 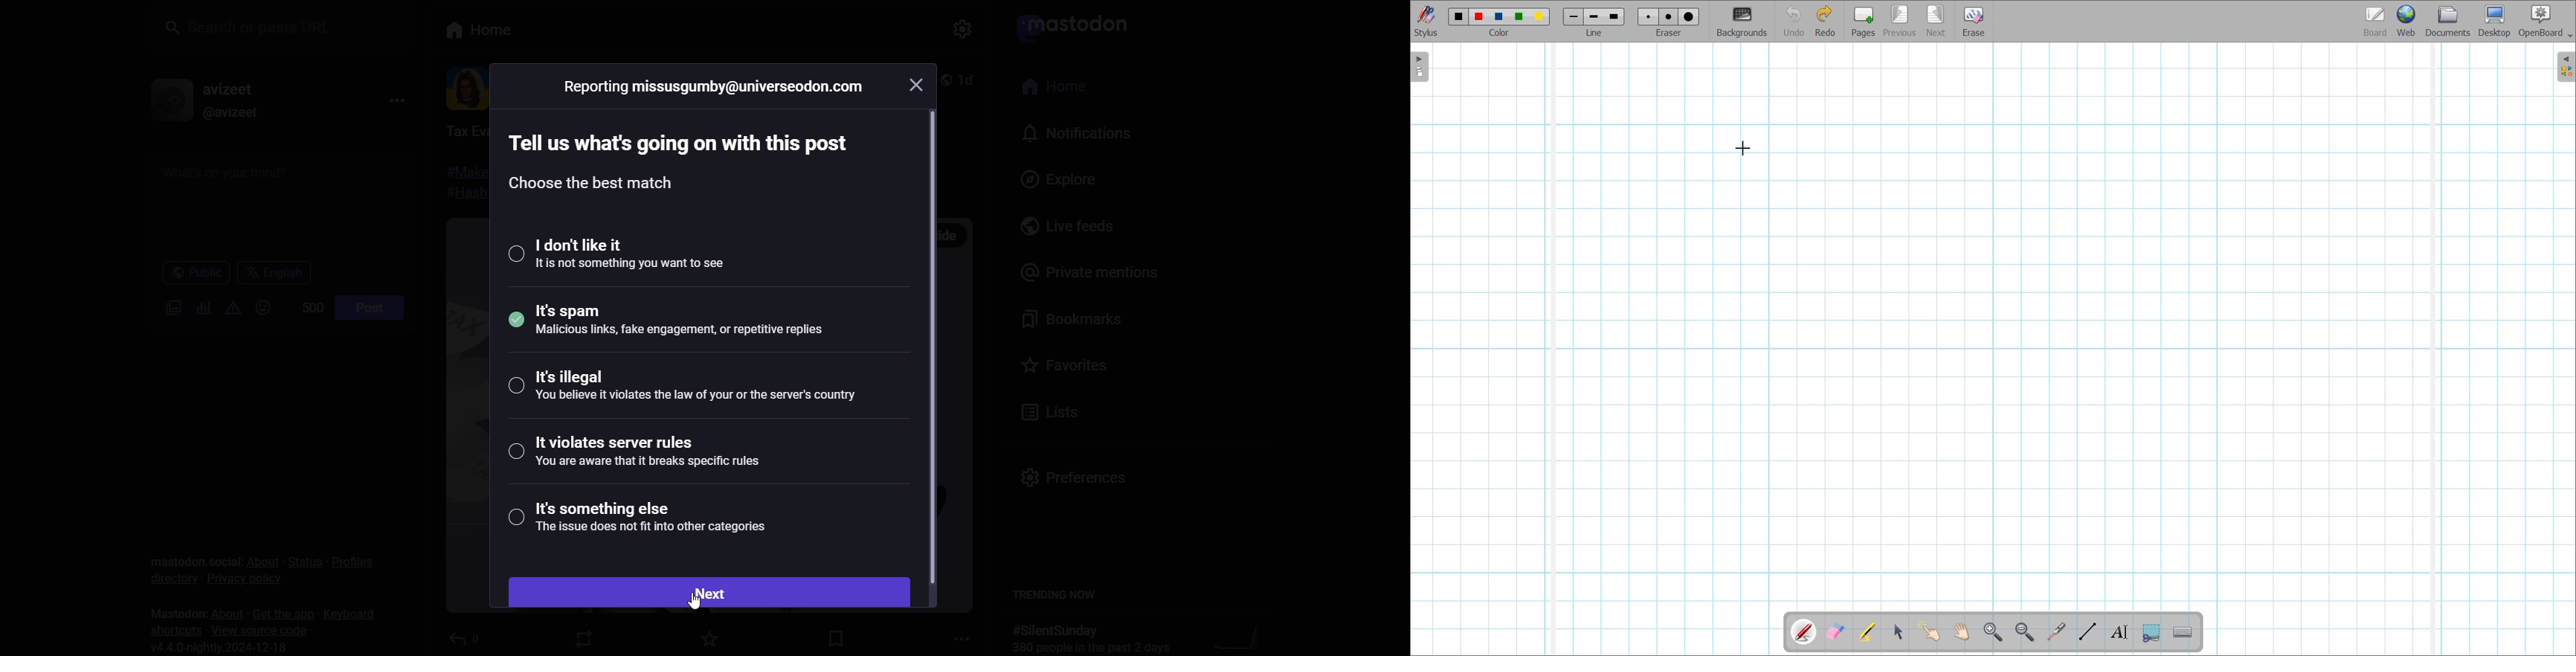 I want to click on Eraser thickness options, so click(x=1669, y=17).